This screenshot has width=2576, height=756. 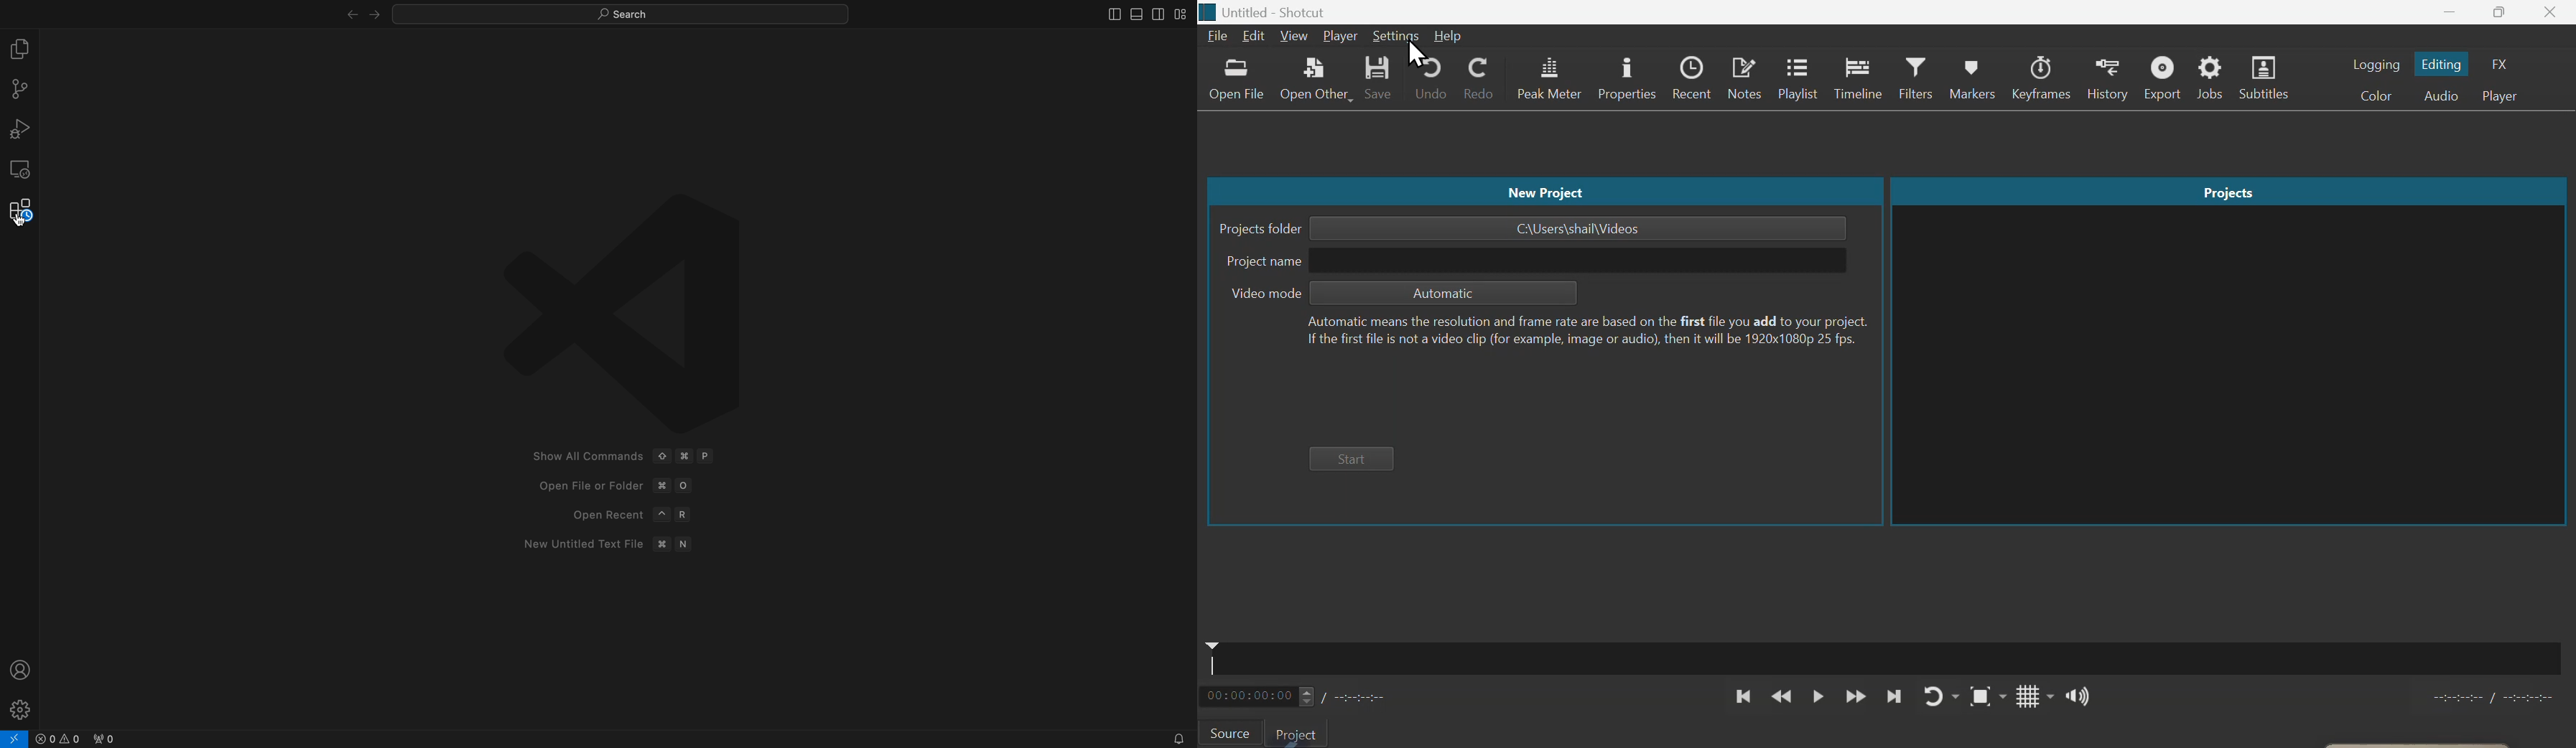 I want to click on git, so click(x=20, y=89).